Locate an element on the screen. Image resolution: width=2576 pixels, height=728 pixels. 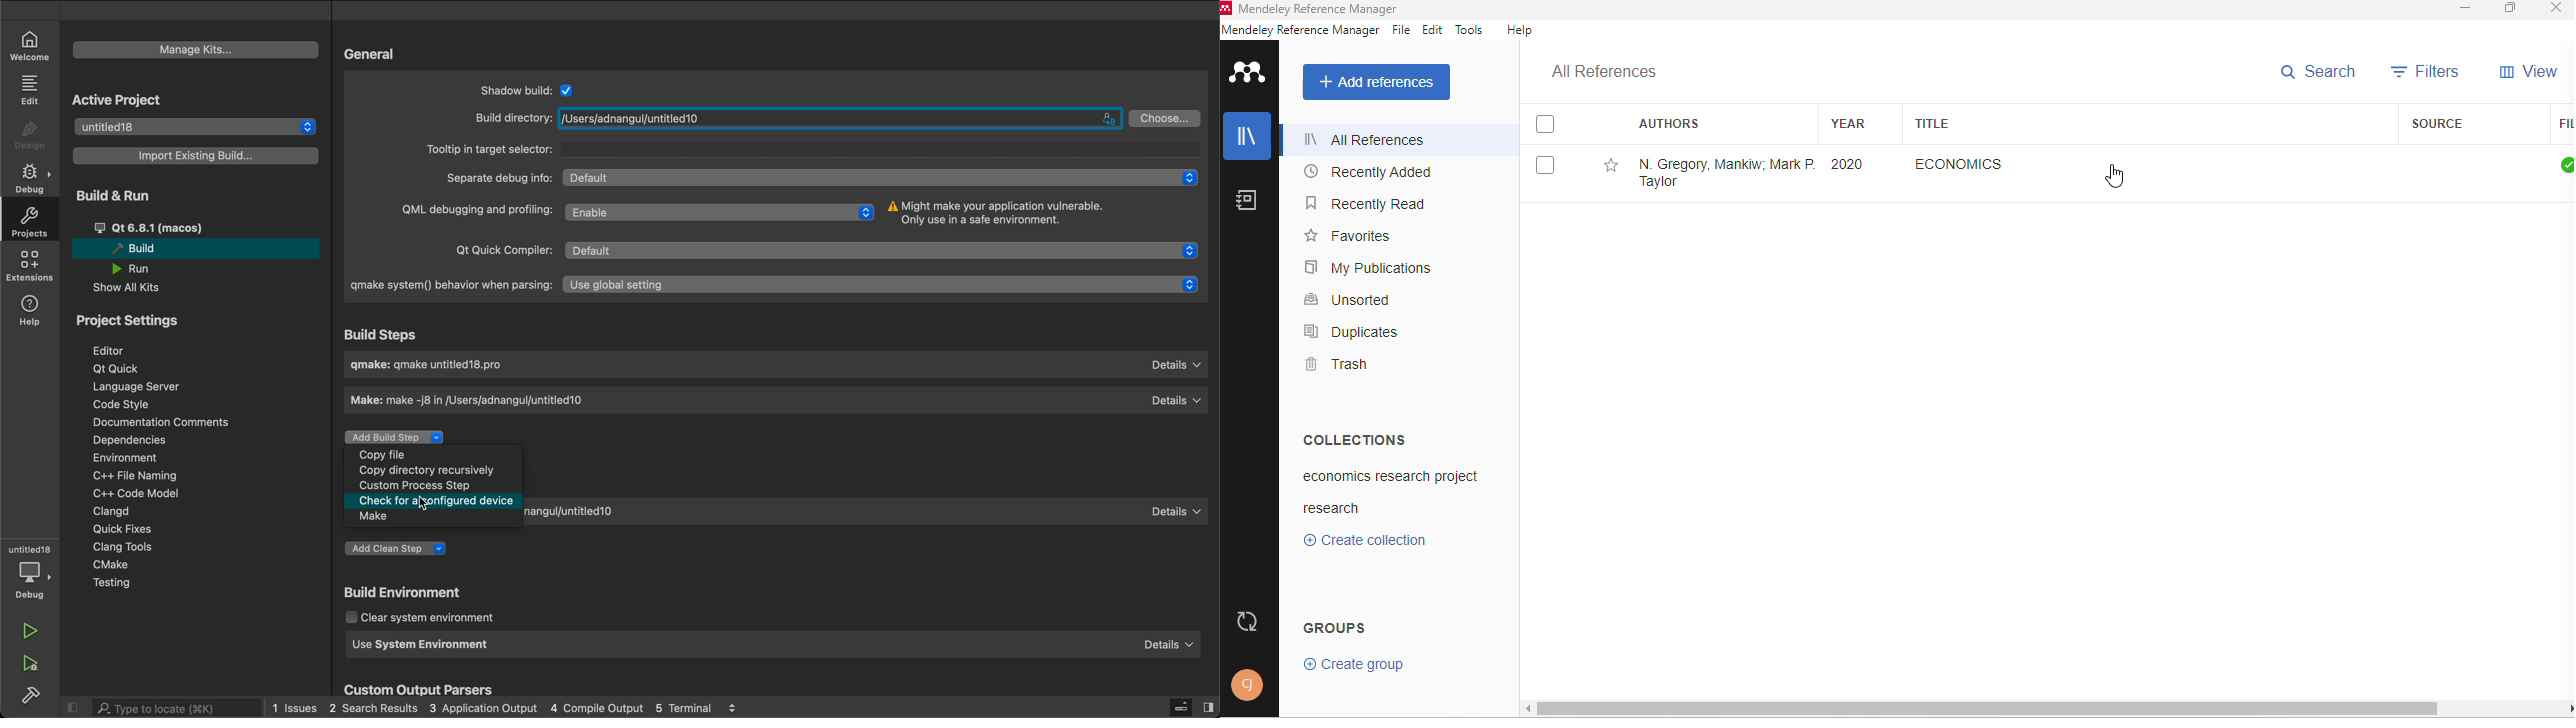
file is located at coordinates (1401, 29).